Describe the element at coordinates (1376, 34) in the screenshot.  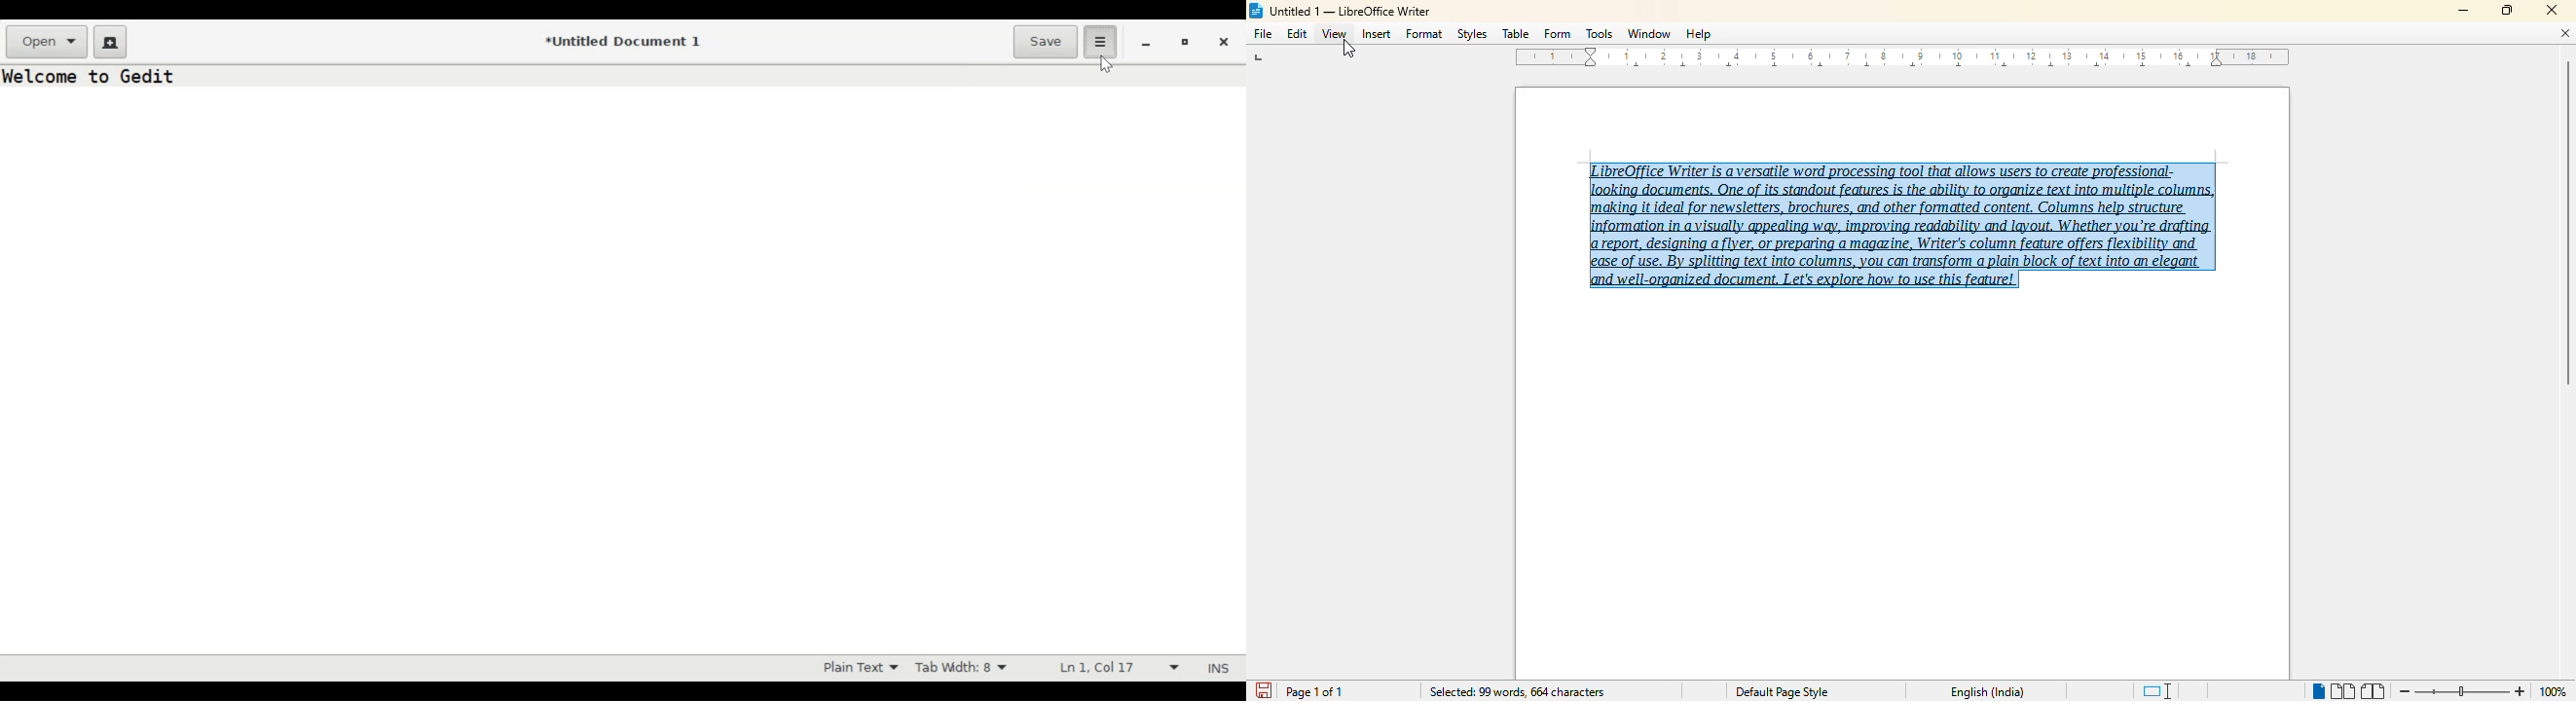
I see `insert` at that location.